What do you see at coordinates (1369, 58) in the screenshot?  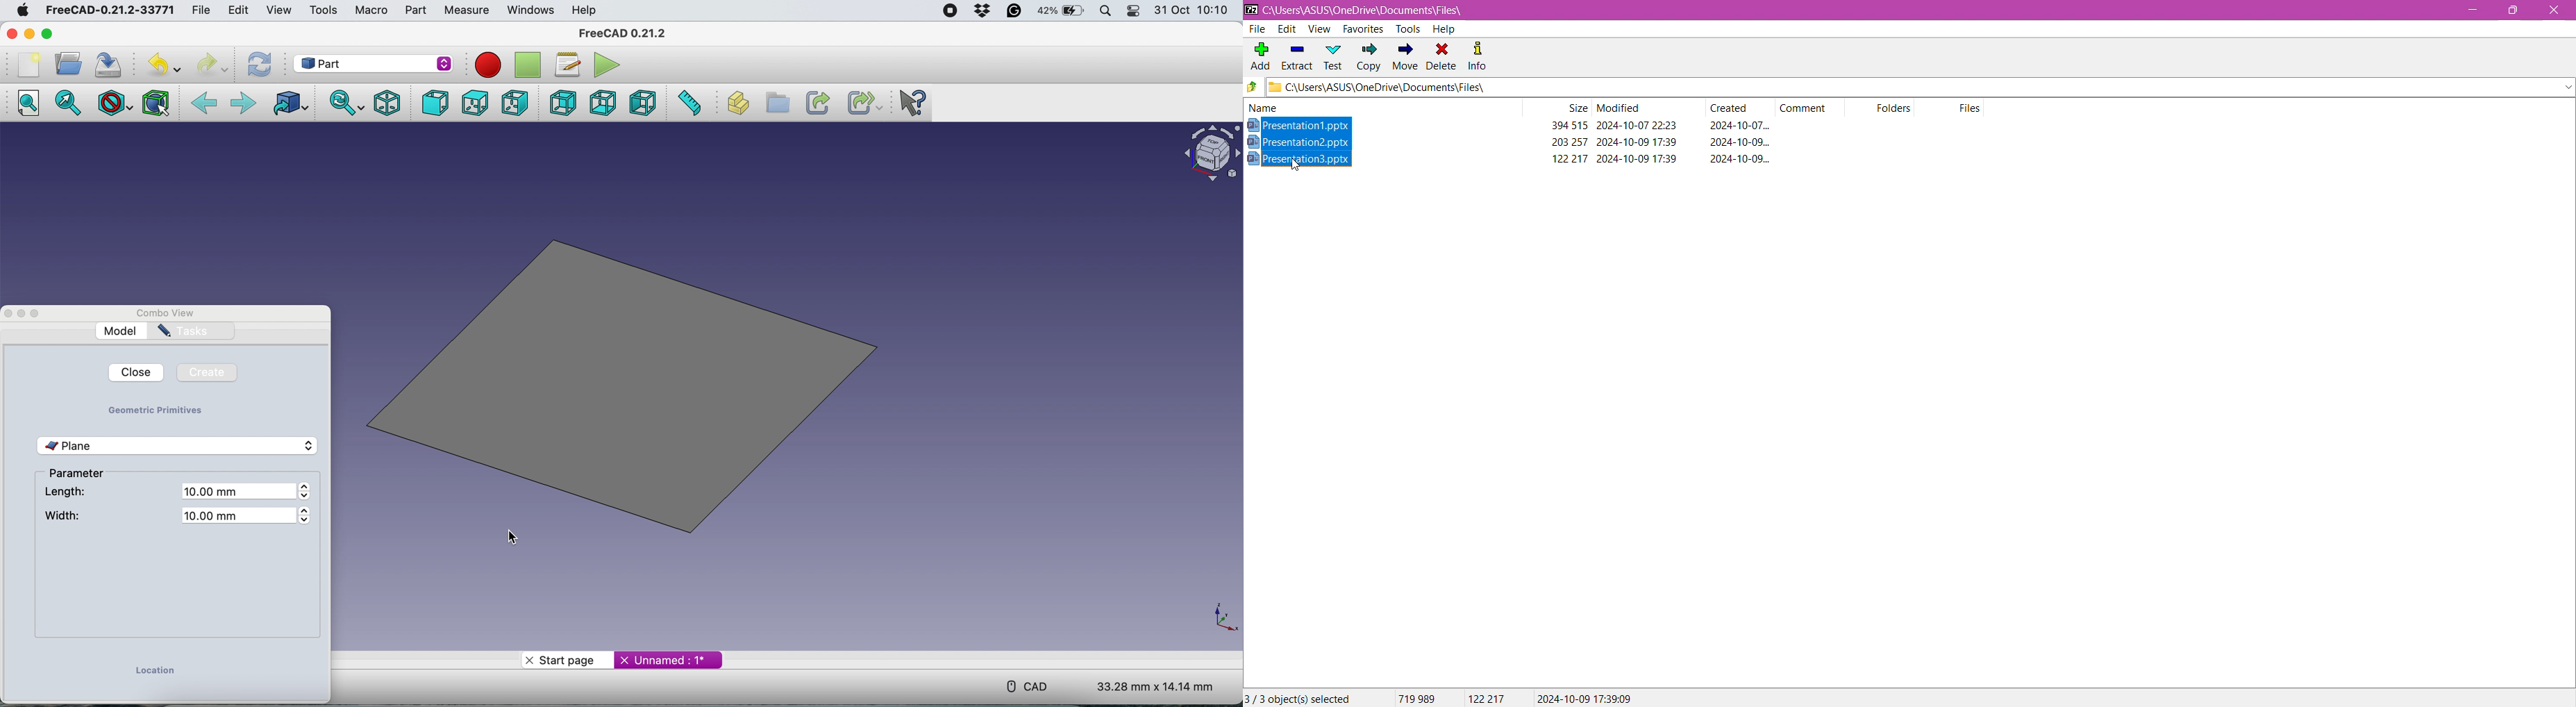 I see `Copy` at bounding box center [1369, 58].